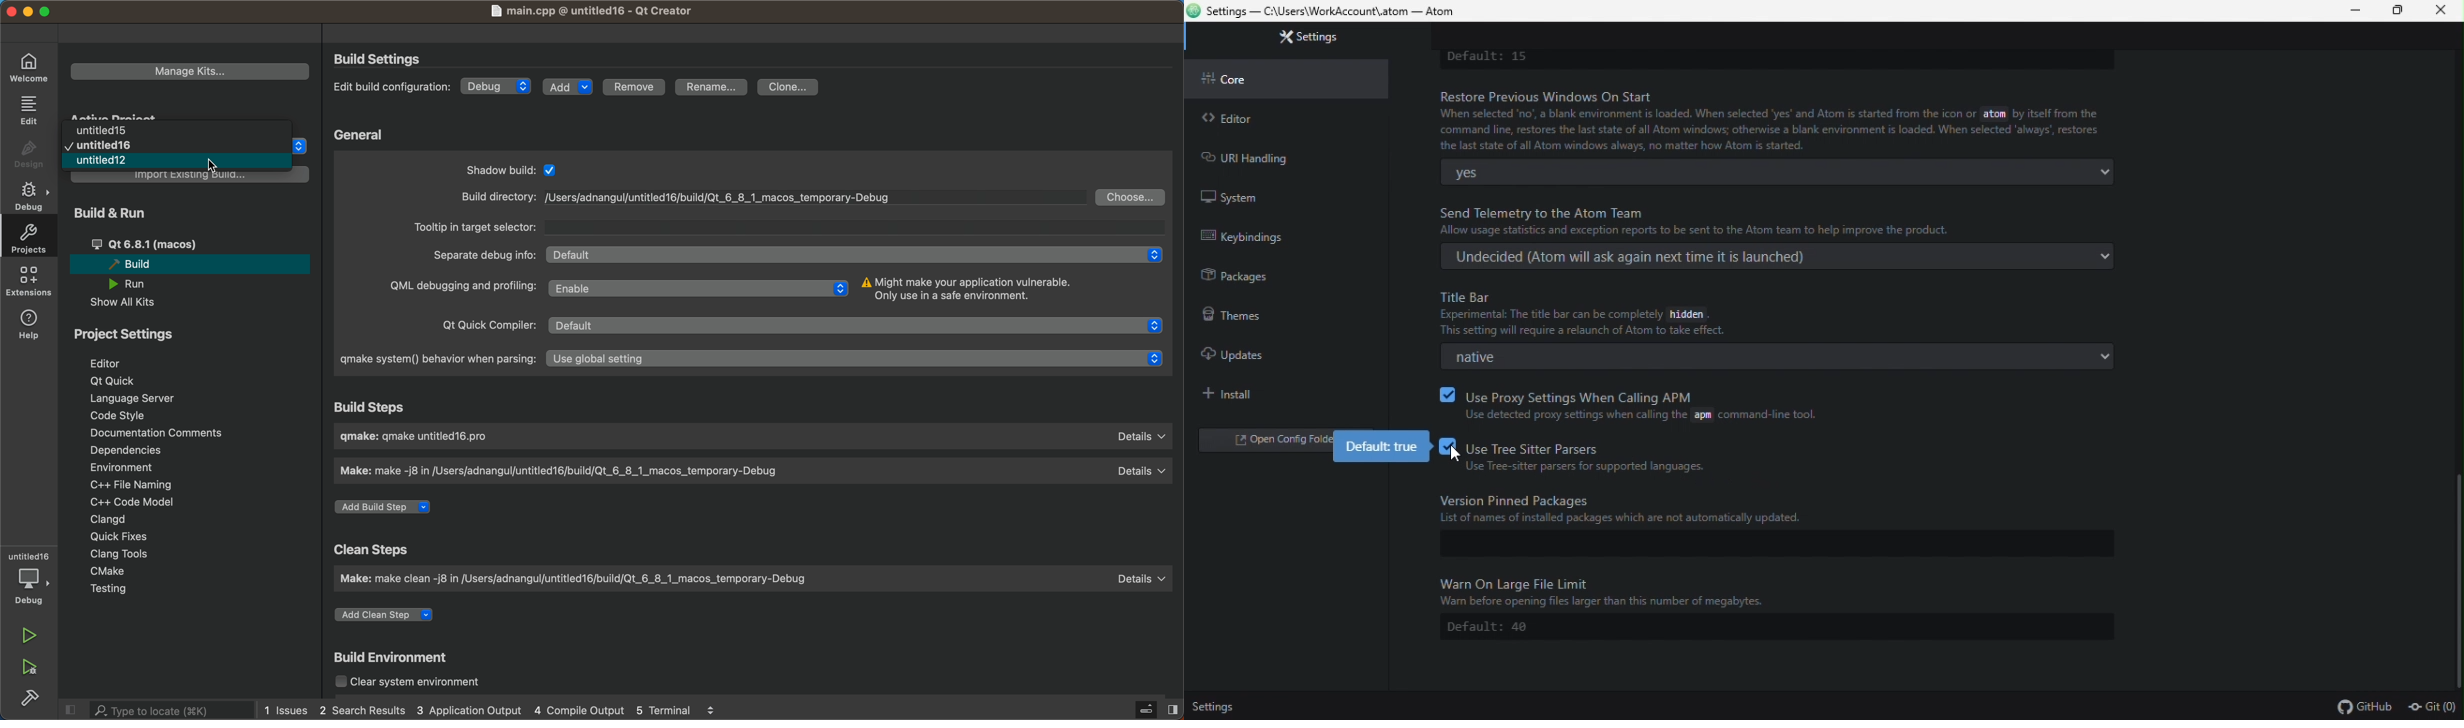  What do you see at coordinates (192, 463) in the screenshot?
I see `project settings` at bounding box center [192, 463].